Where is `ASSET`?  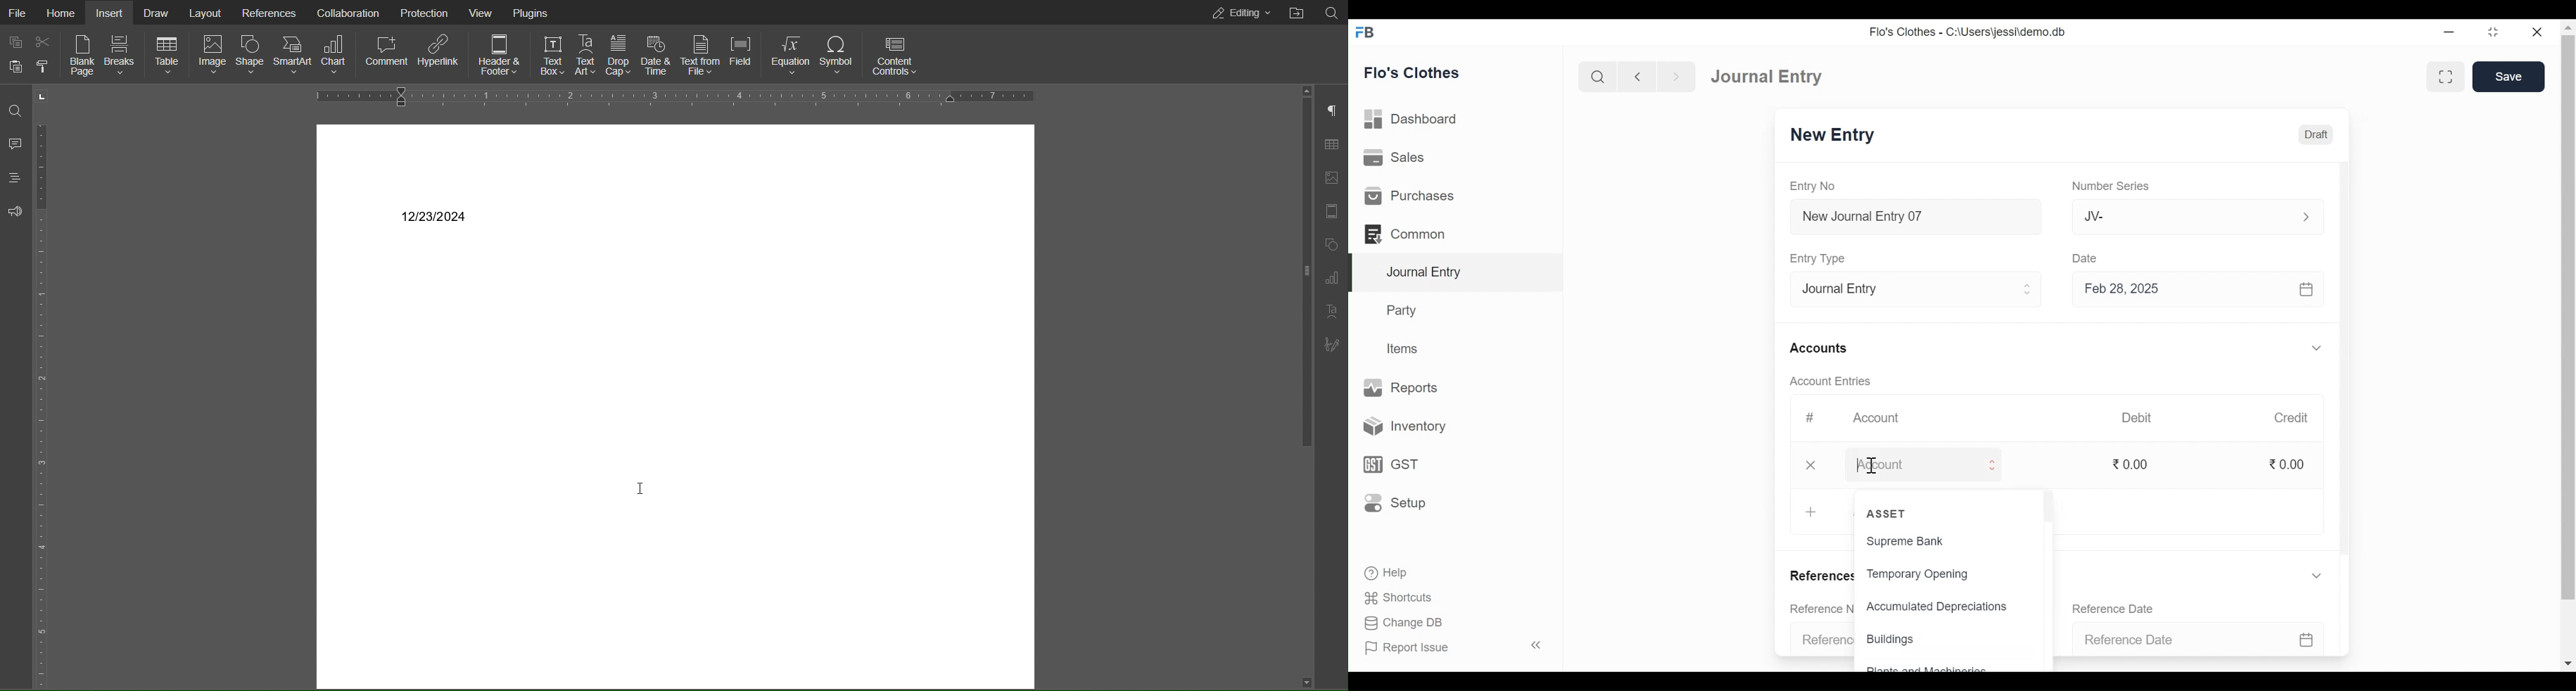 ASSET is located at coordinates (1887, 514).